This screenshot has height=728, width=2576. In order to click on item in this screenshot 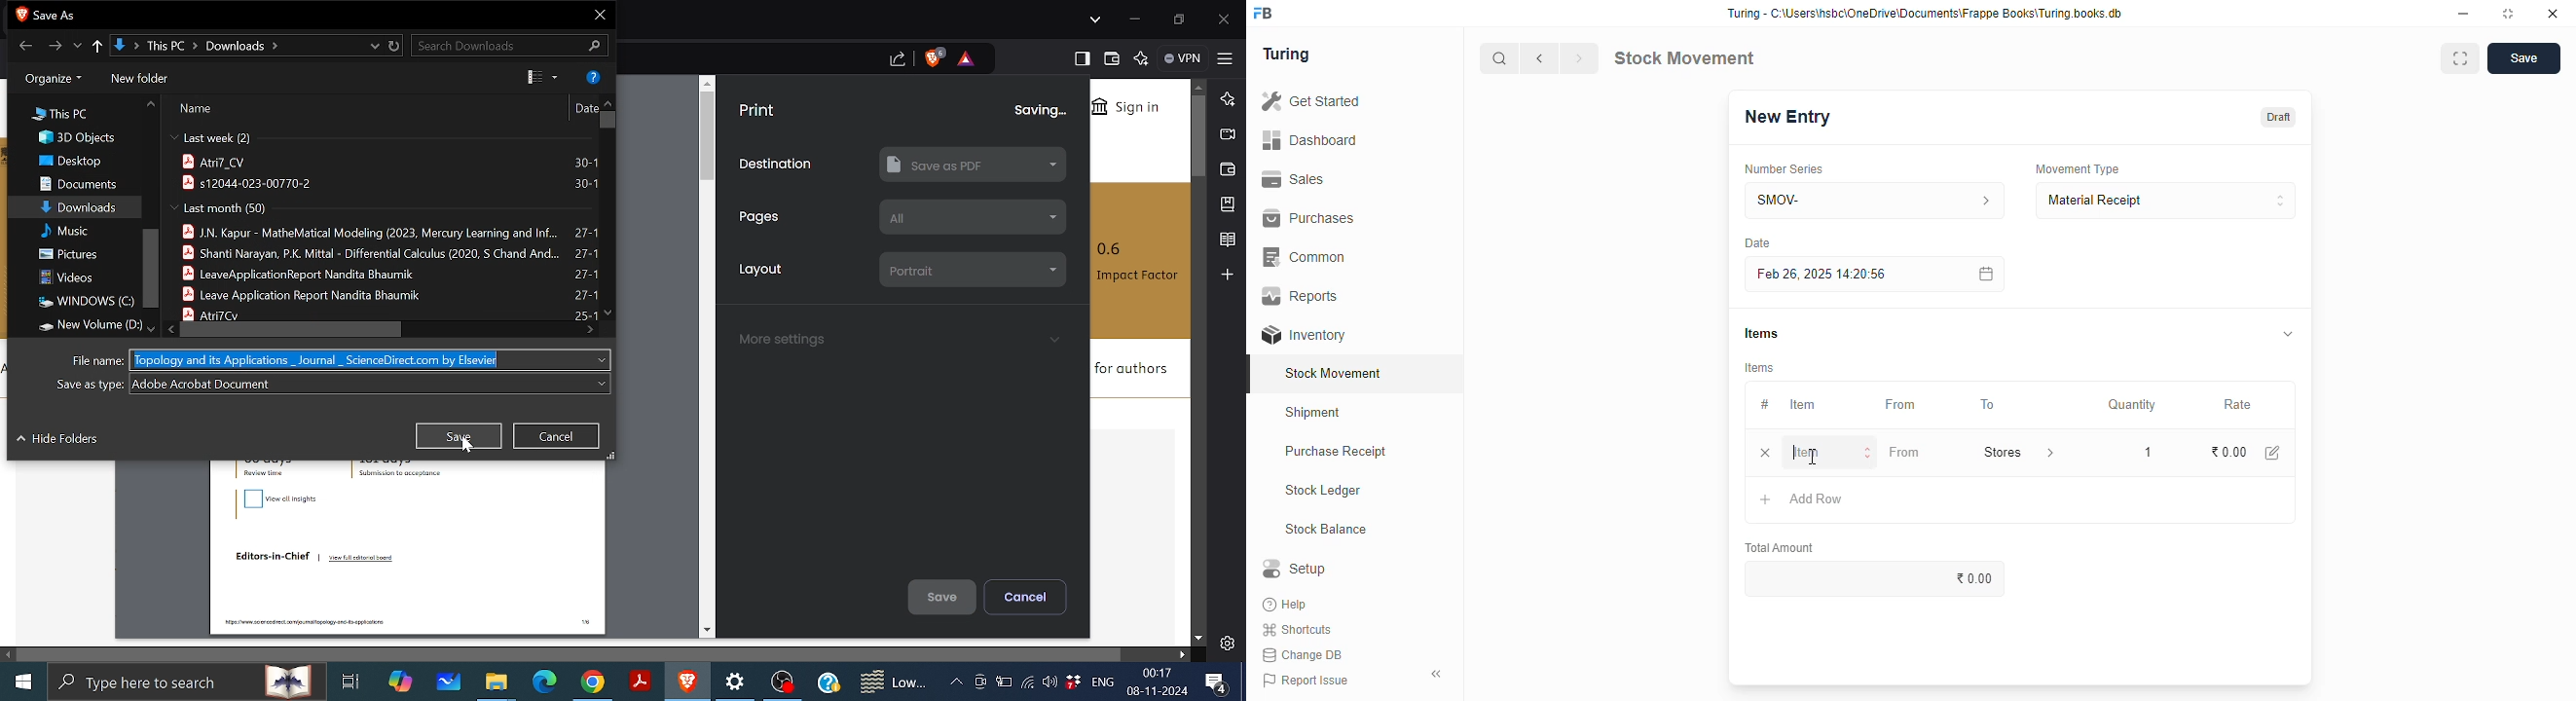, I will do `click(1802, 404)`.